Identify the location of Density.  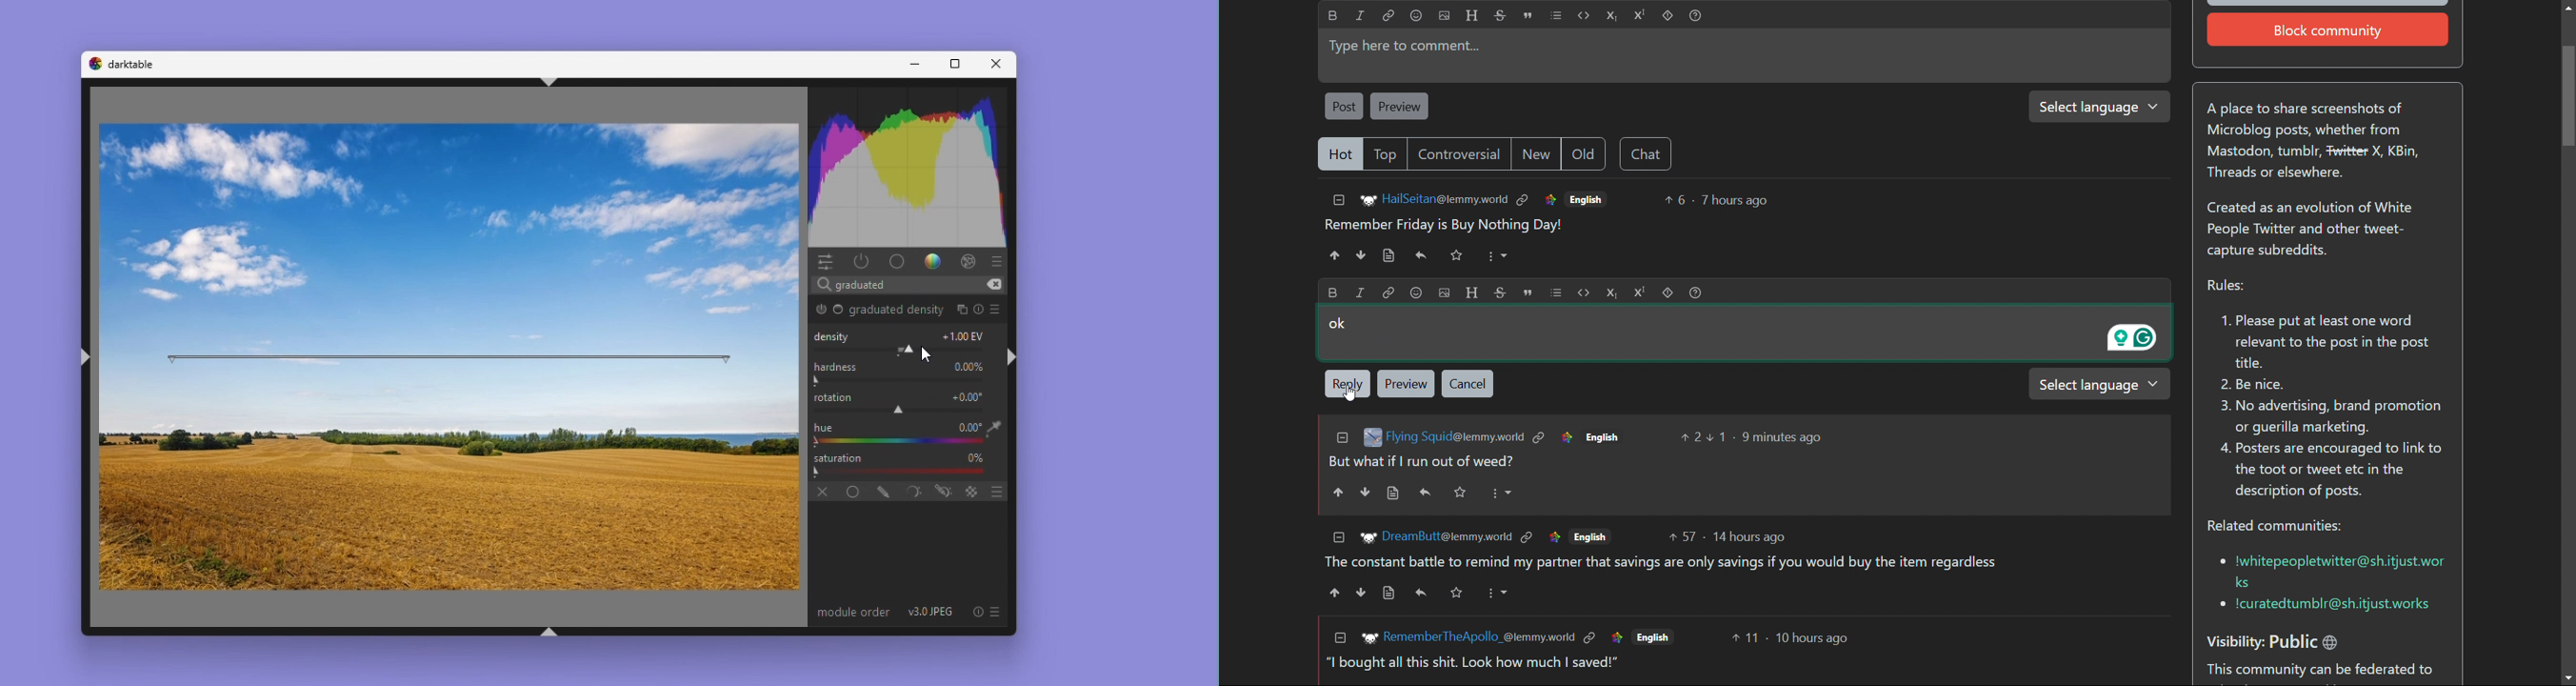
(834, 335).